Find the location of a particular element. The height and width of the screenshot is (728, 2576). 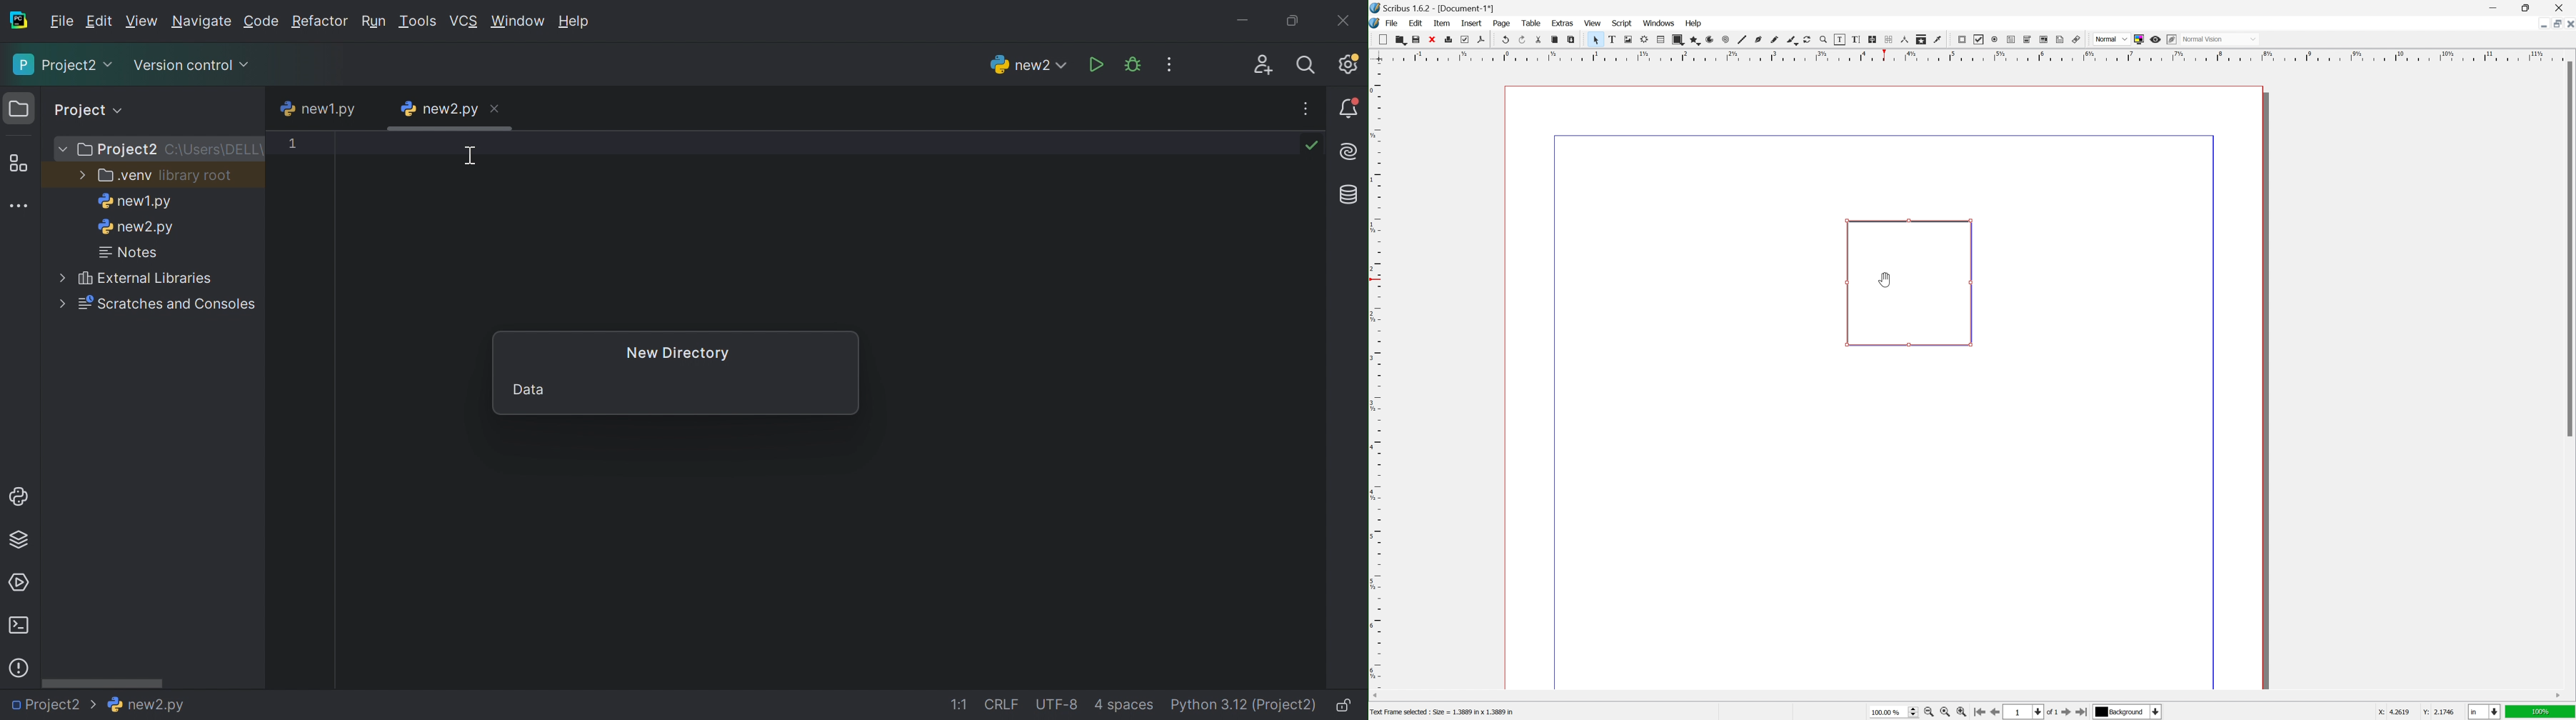

new is located at coordinates (1382, 40).